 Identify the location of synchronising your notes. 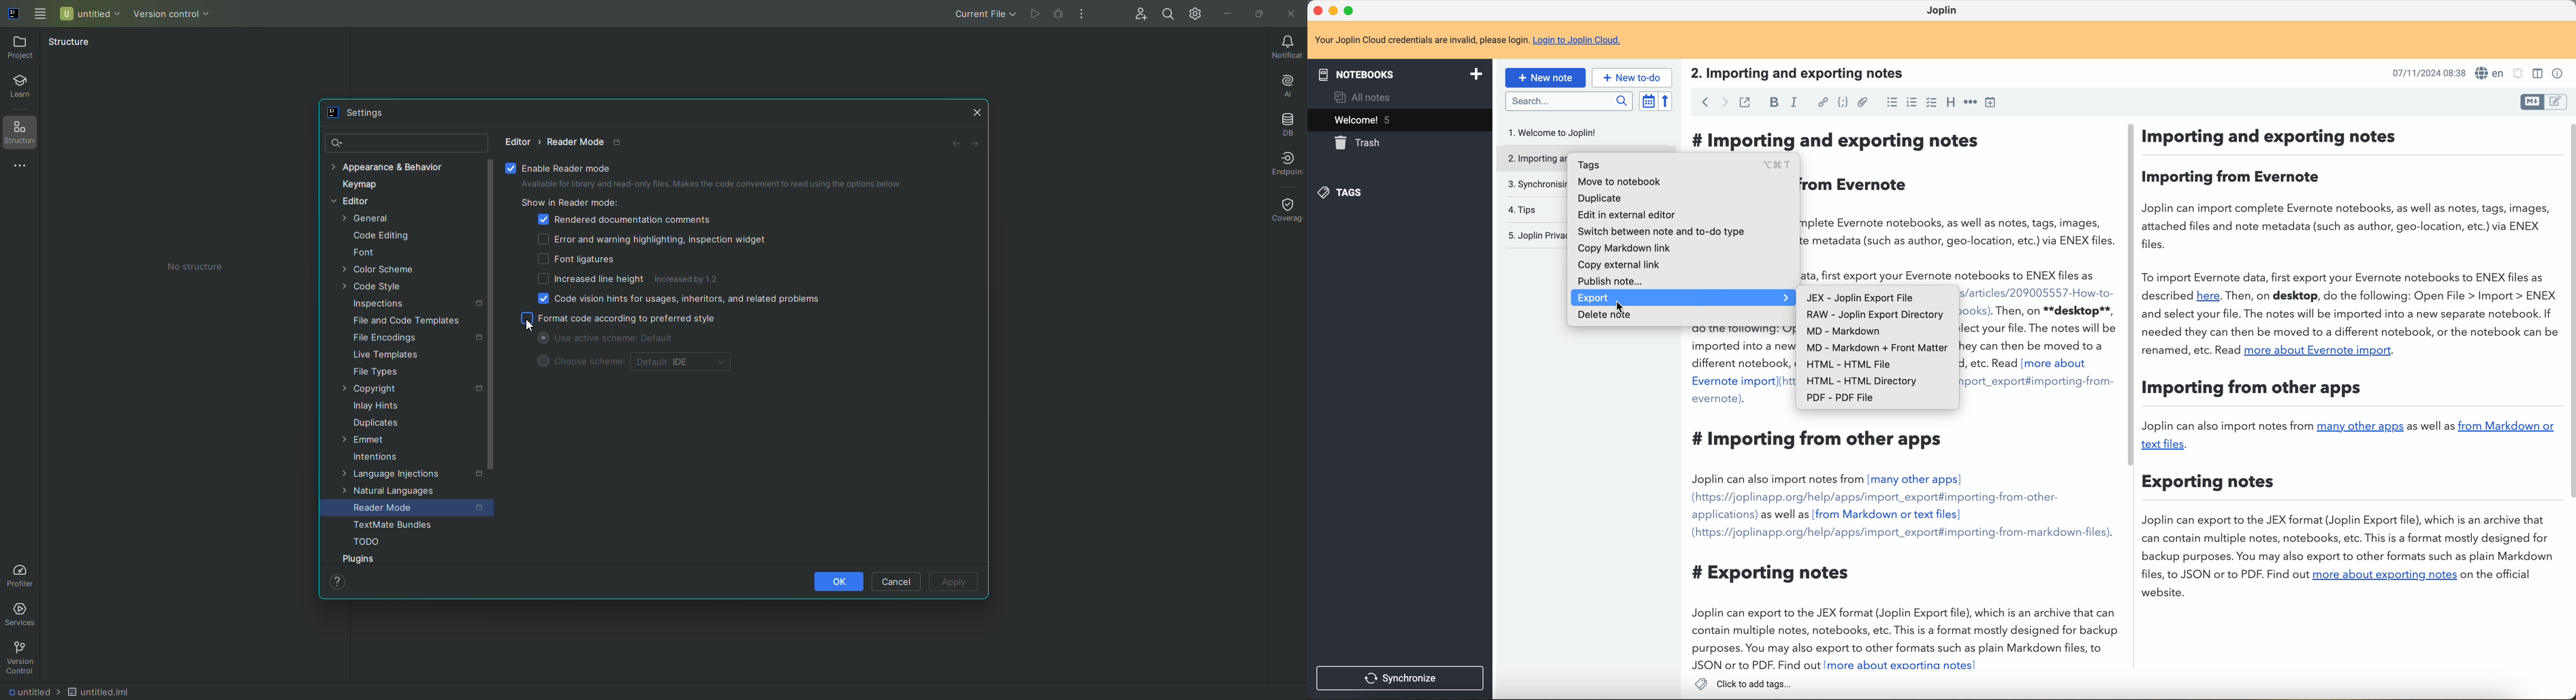
(1532, 185).